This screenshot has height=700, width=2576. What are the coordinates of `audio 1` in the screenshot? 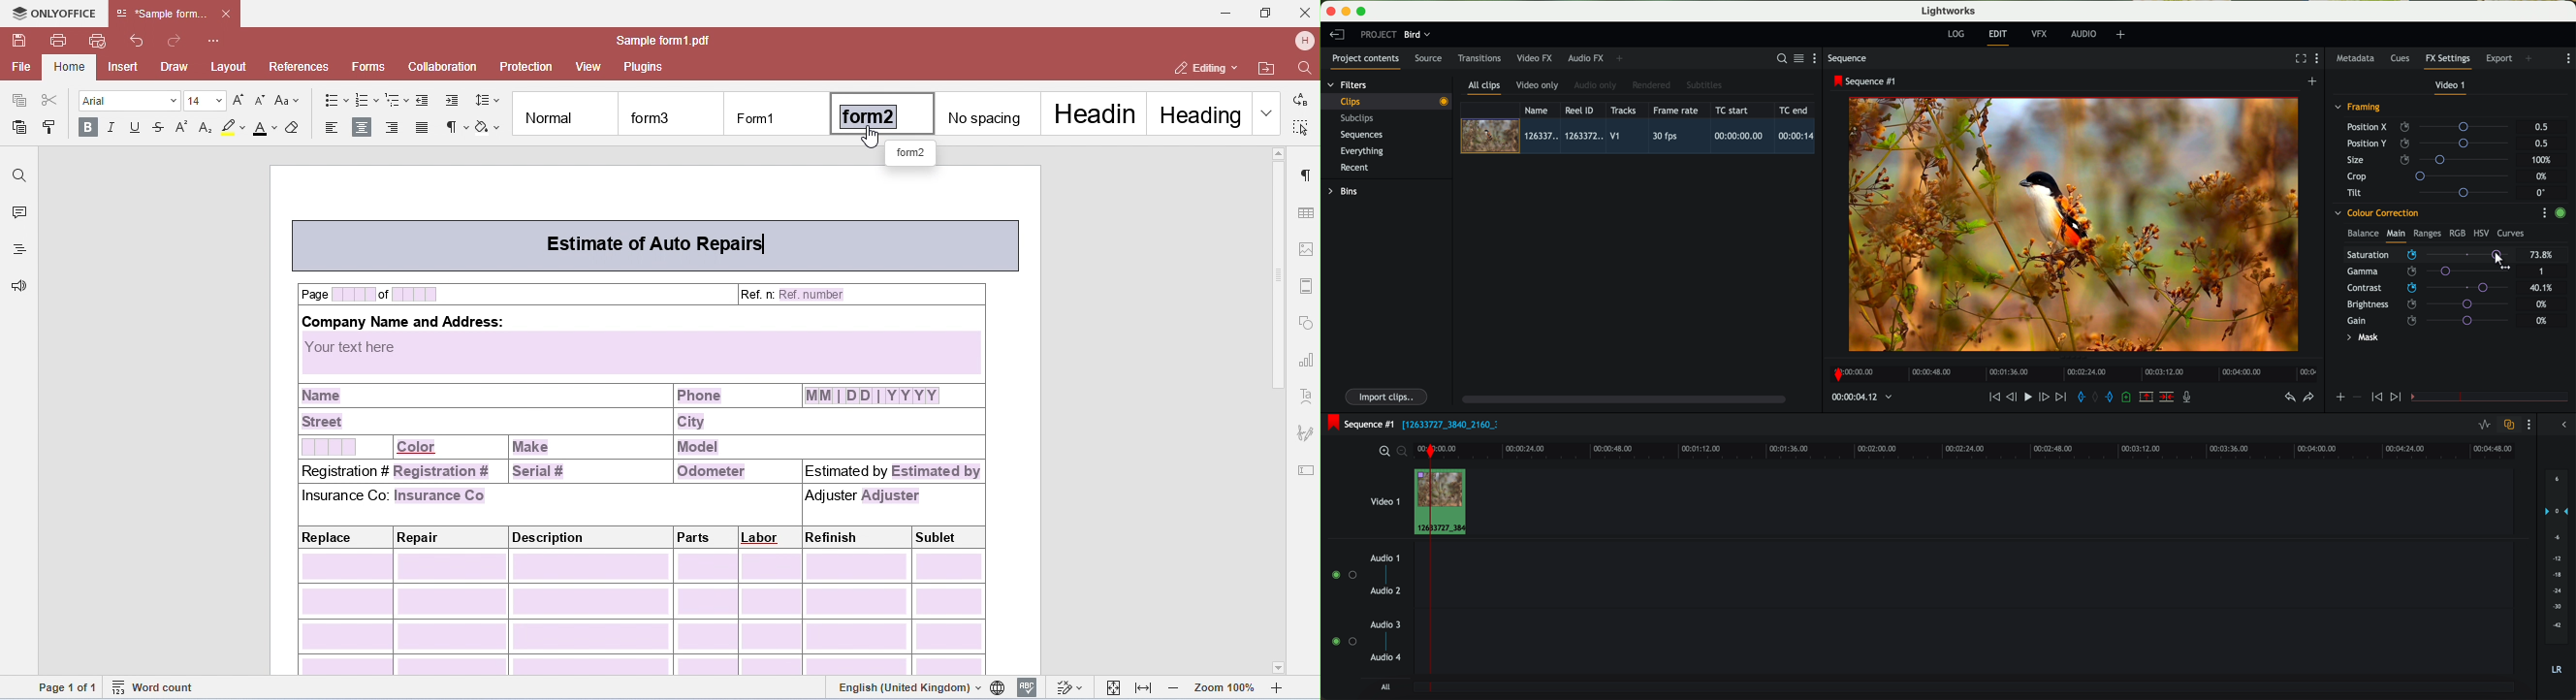 It's located at (1386, 558).